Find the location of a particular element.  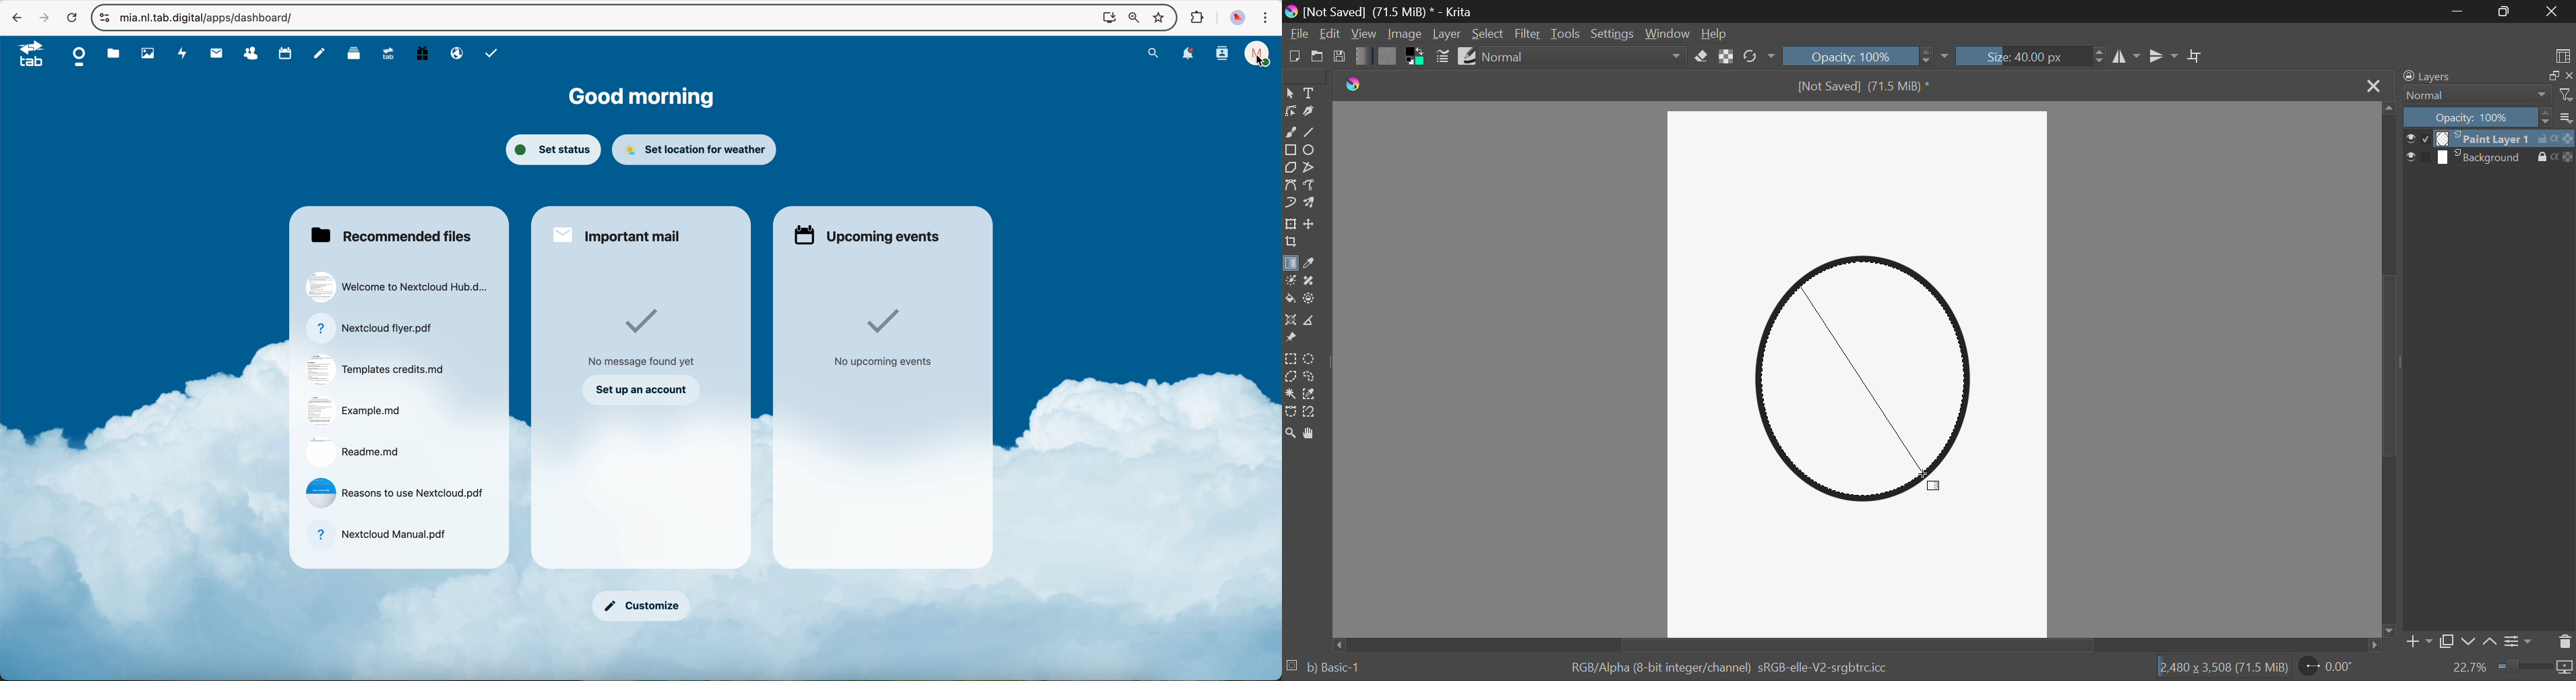

favorites is located at coordinates (1158, 15).